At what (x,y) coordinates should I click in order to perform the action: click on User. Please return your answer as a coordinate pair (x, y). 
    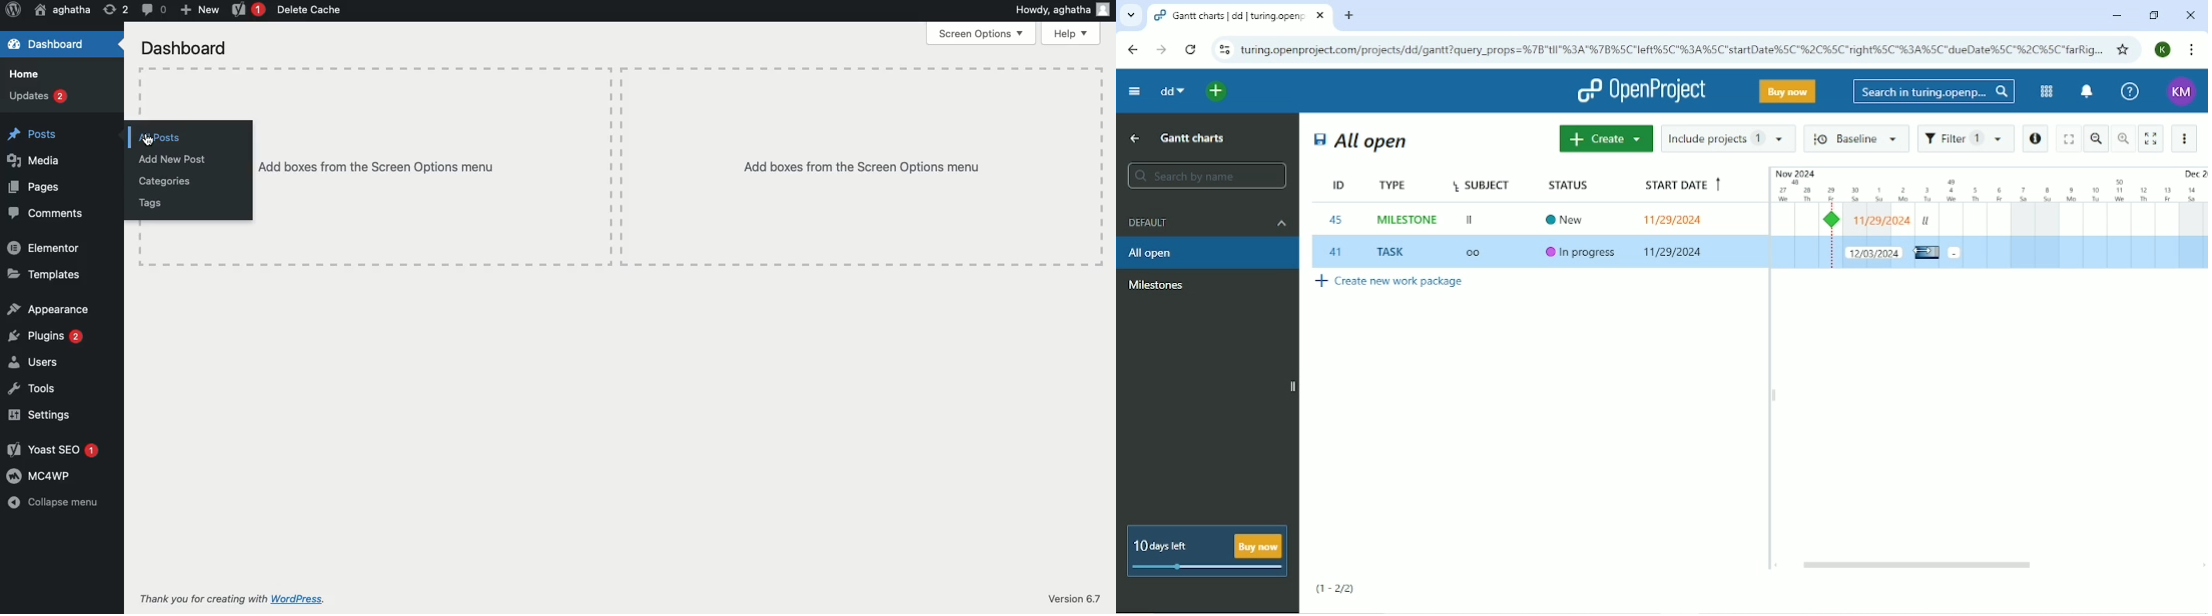
    Looking at the image, I should click on (61, 11).